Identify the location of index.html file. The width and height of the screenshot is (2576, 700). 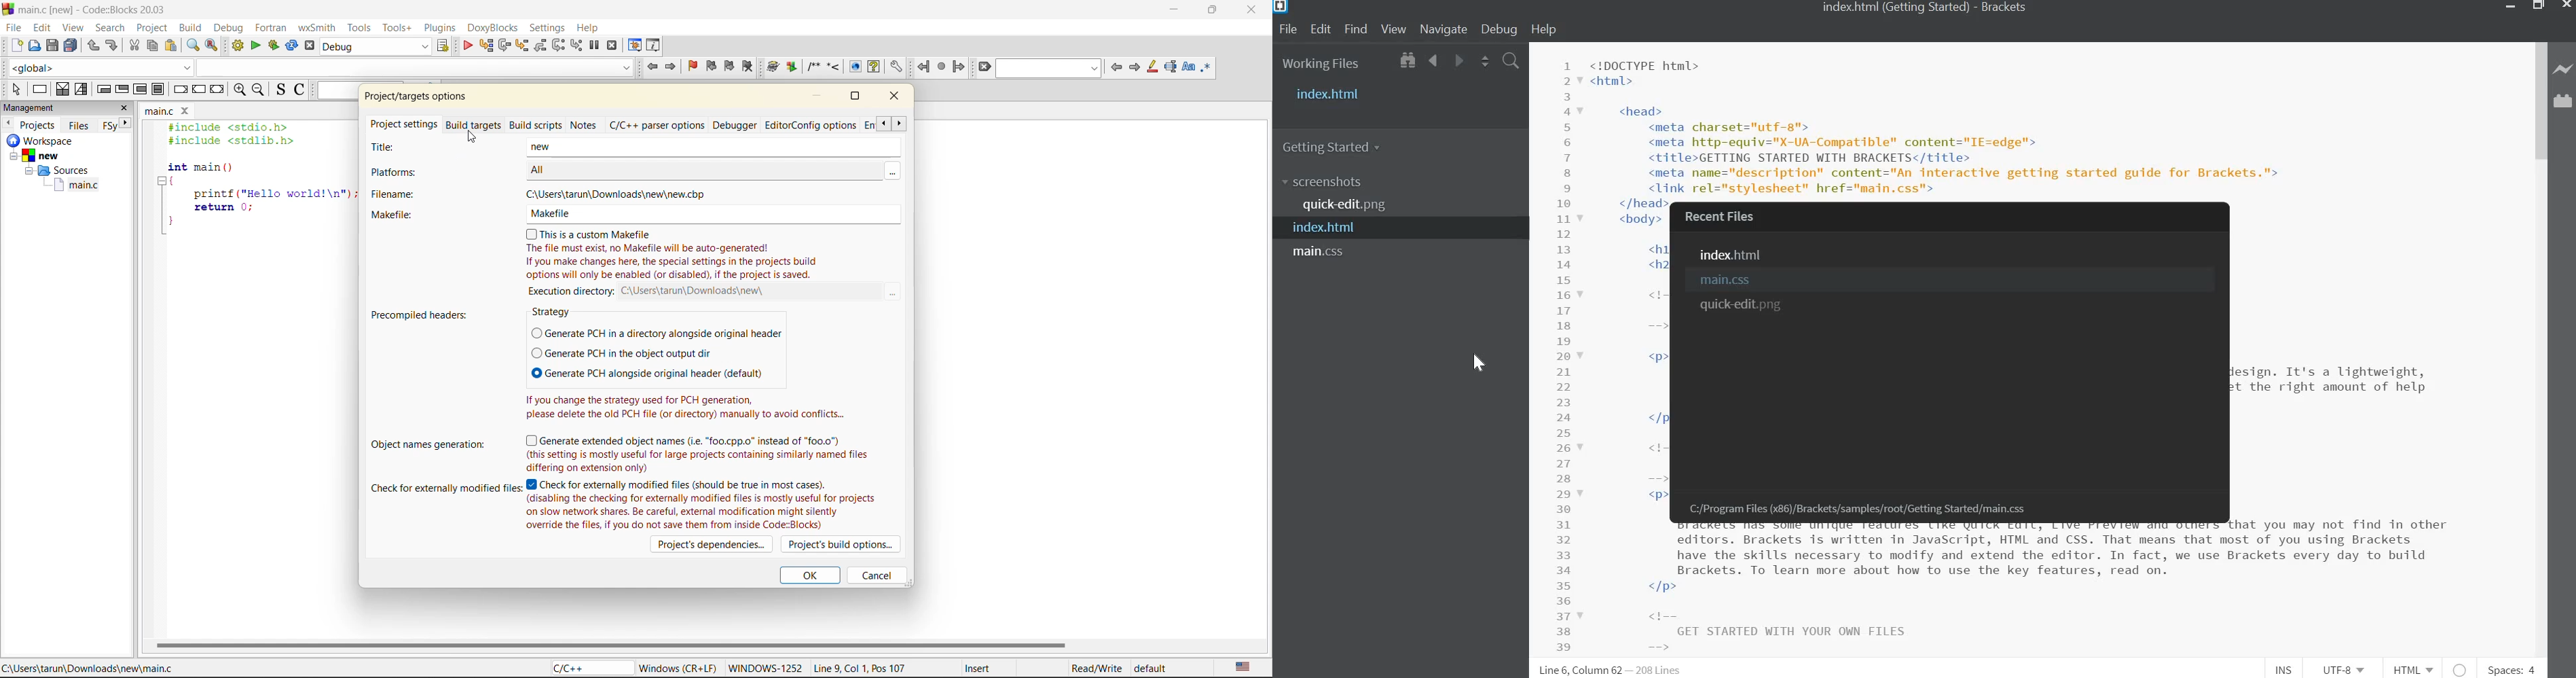
(1736, 255).